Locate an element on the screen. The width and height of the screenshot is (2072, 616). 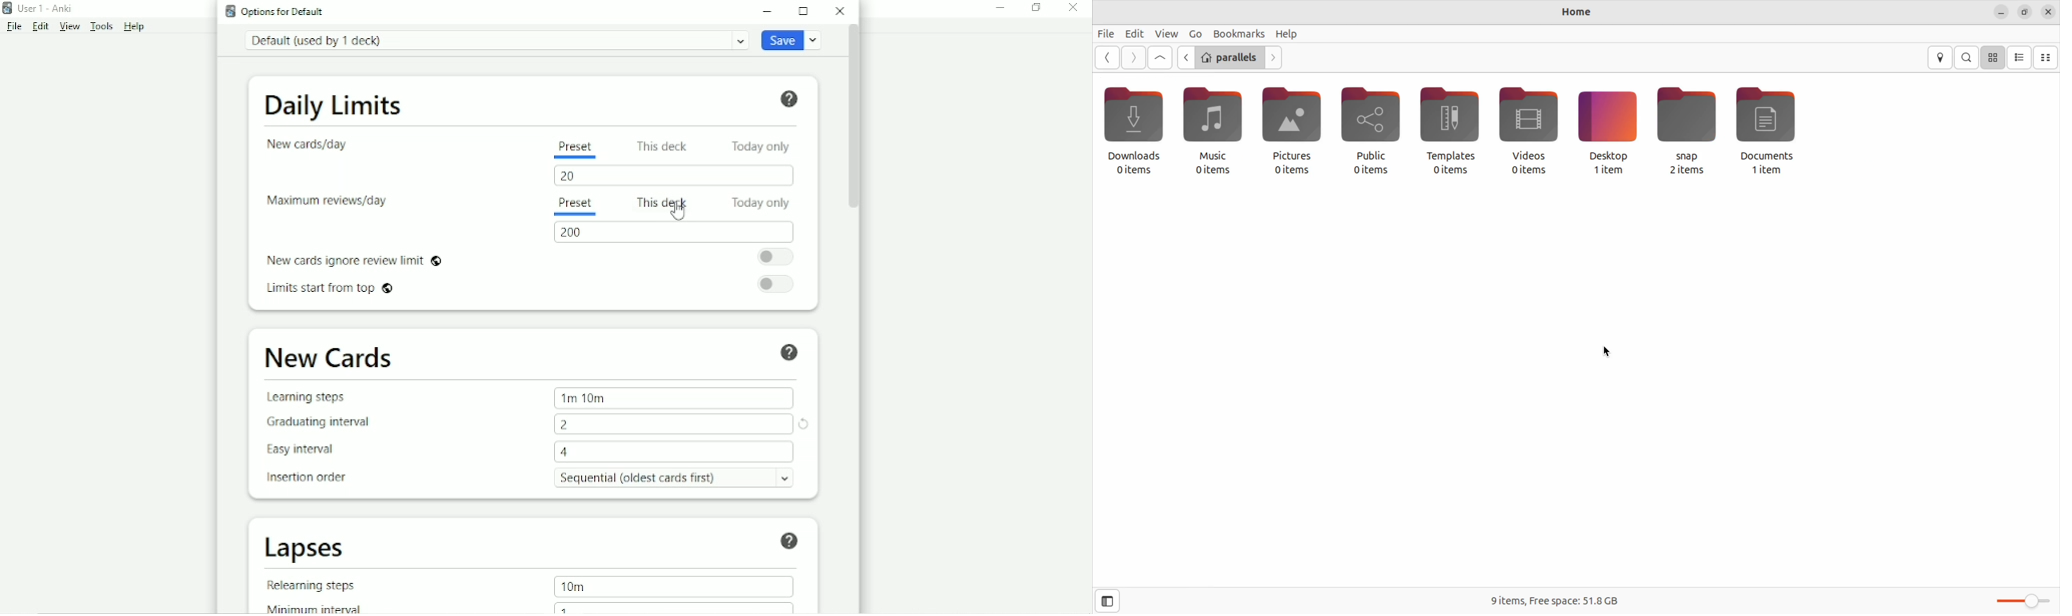
20 is located at coordinates (573, 176).